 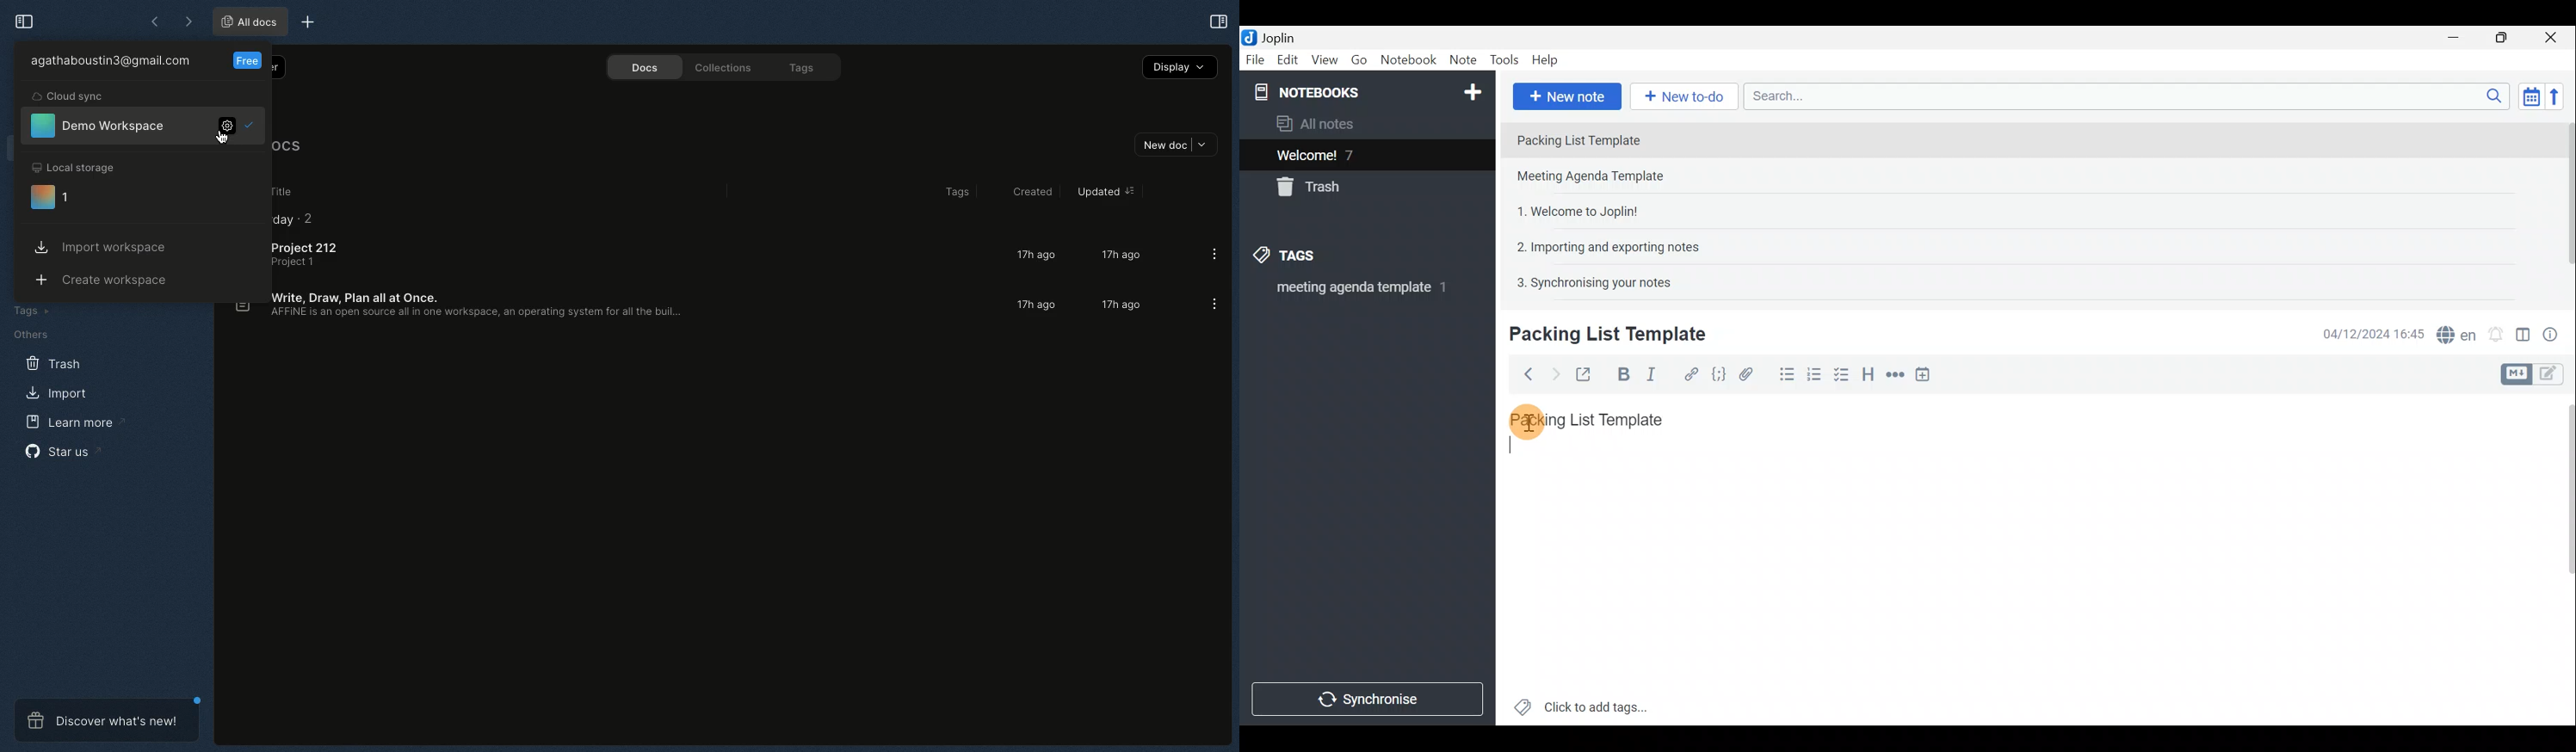 I want to click on Note 1, so click(x=1629, y=139).